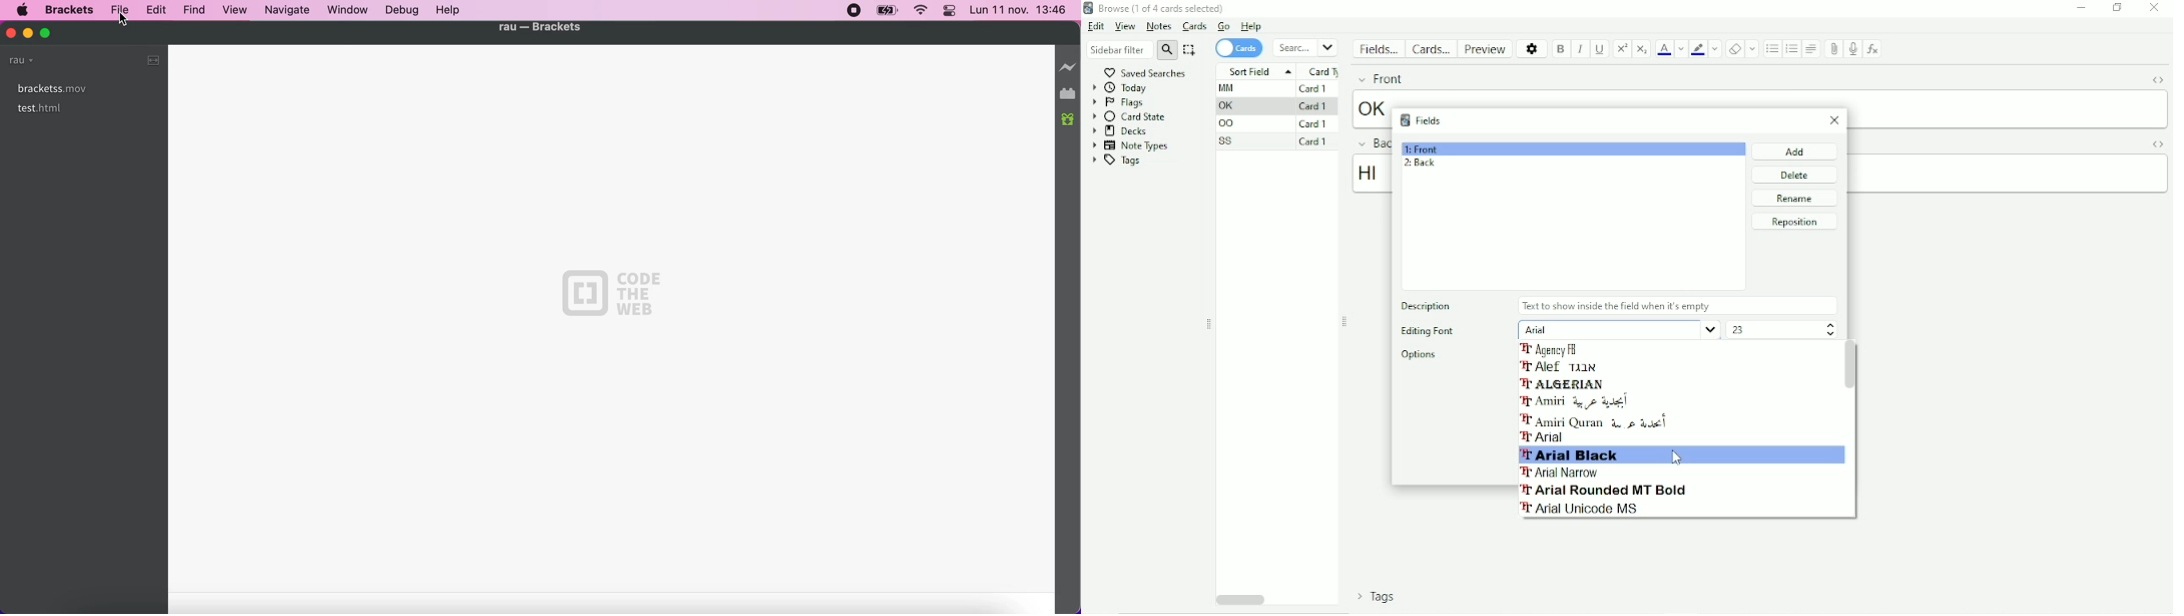  Describe the element at coordinates (1122, 88) in the screenshot. I see `Today` at that location.